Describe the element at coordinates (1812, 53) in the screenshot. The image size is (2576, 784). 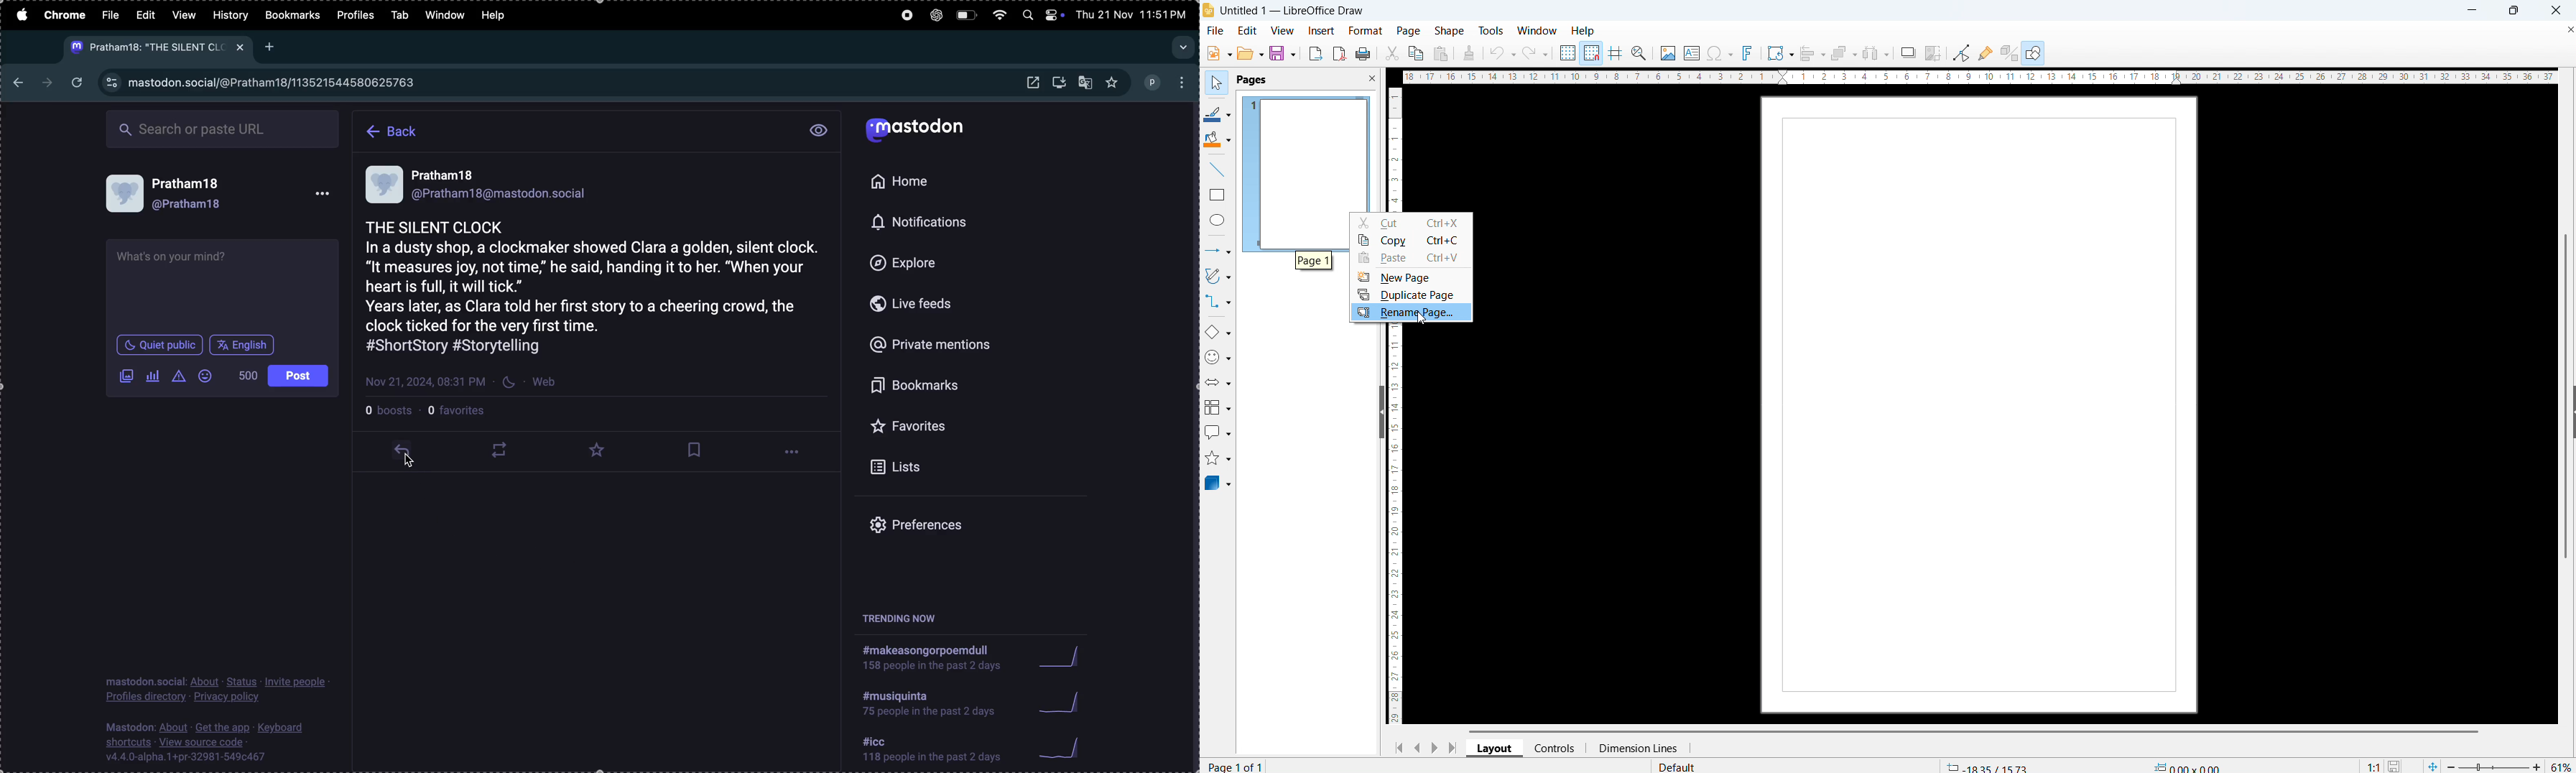
I see `align` at that location.